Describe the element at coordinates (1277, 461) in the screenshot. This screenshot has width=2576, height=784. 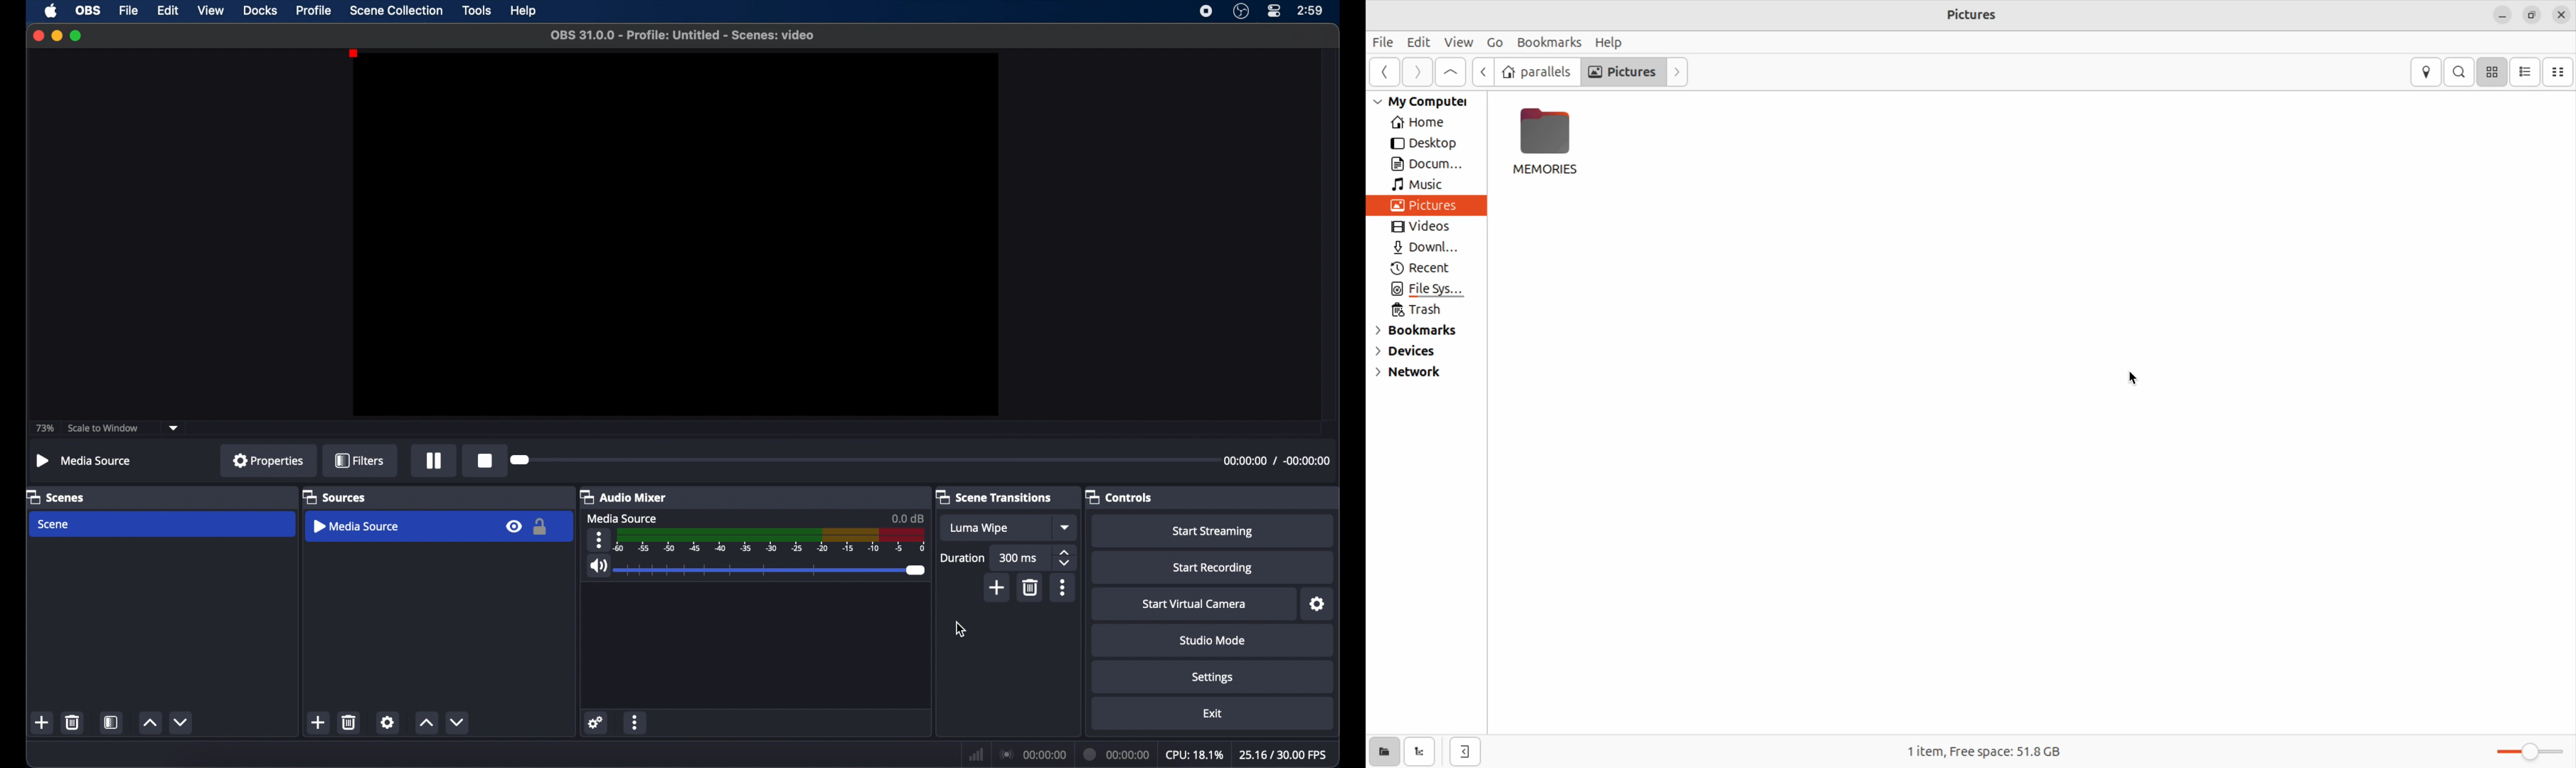
I see `timestamp` at that location.